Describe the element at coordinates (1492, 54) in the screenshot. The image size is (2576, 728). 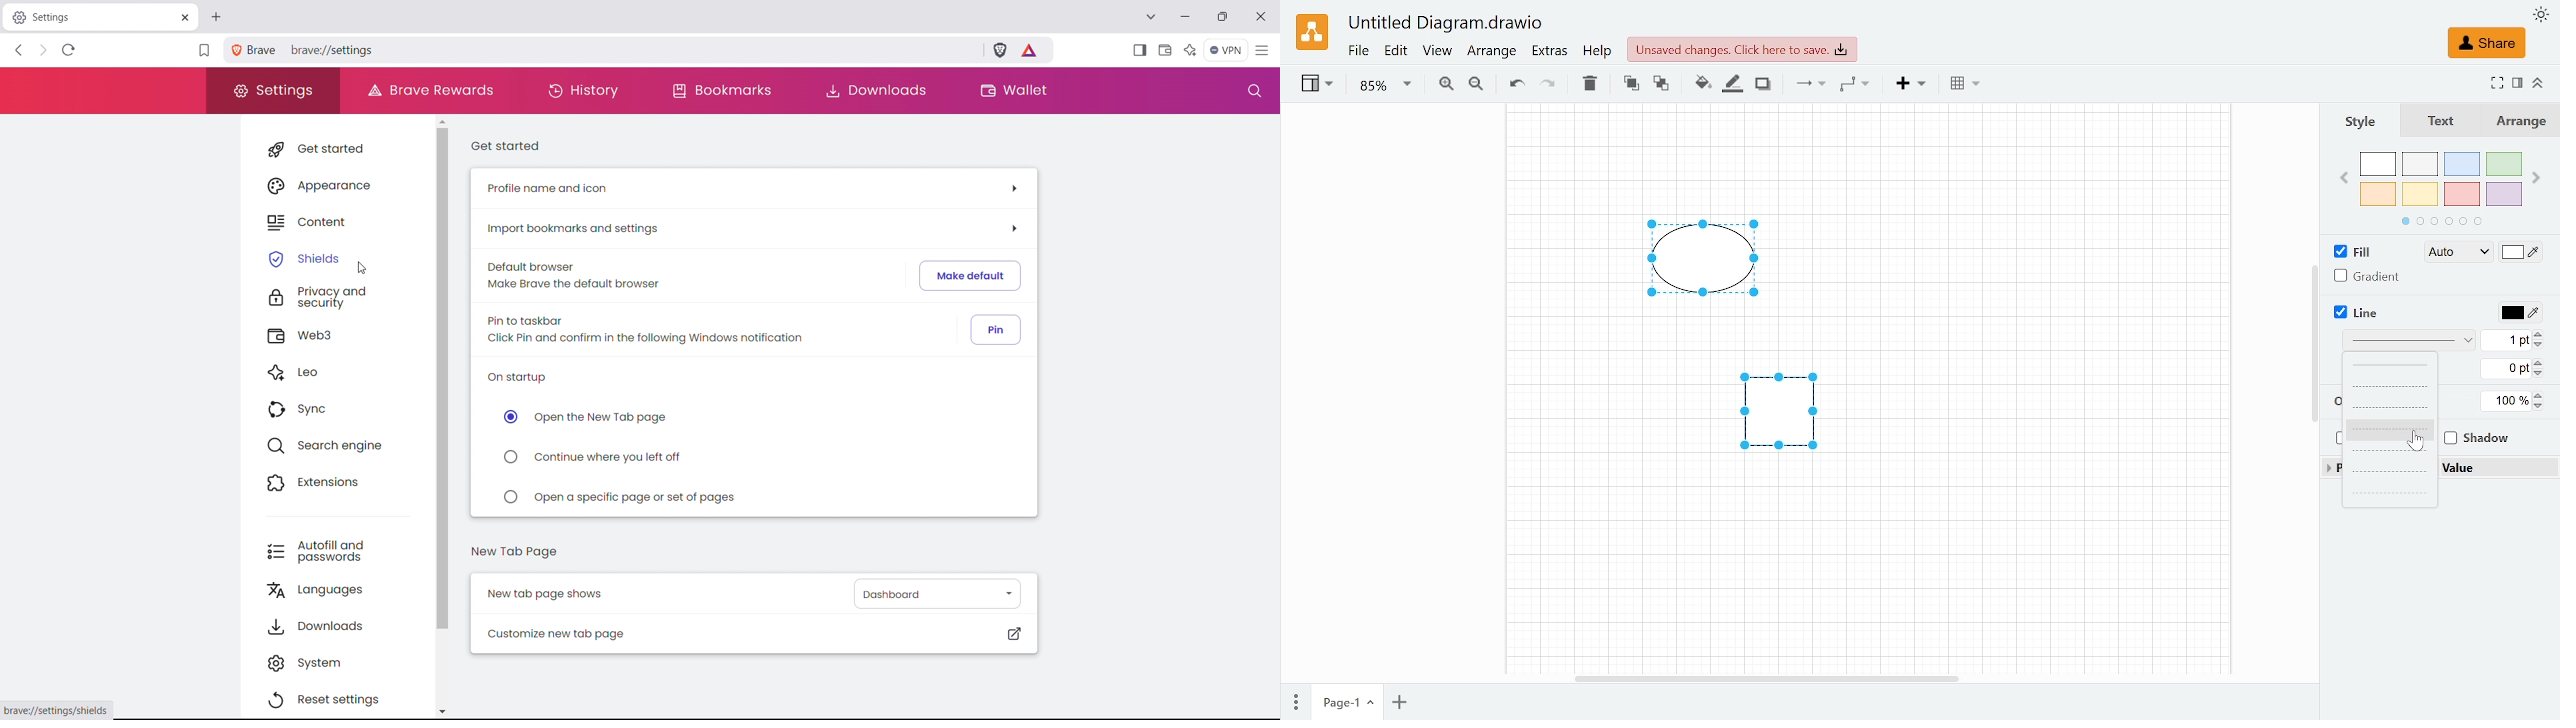
I see `Arrange` at that location.